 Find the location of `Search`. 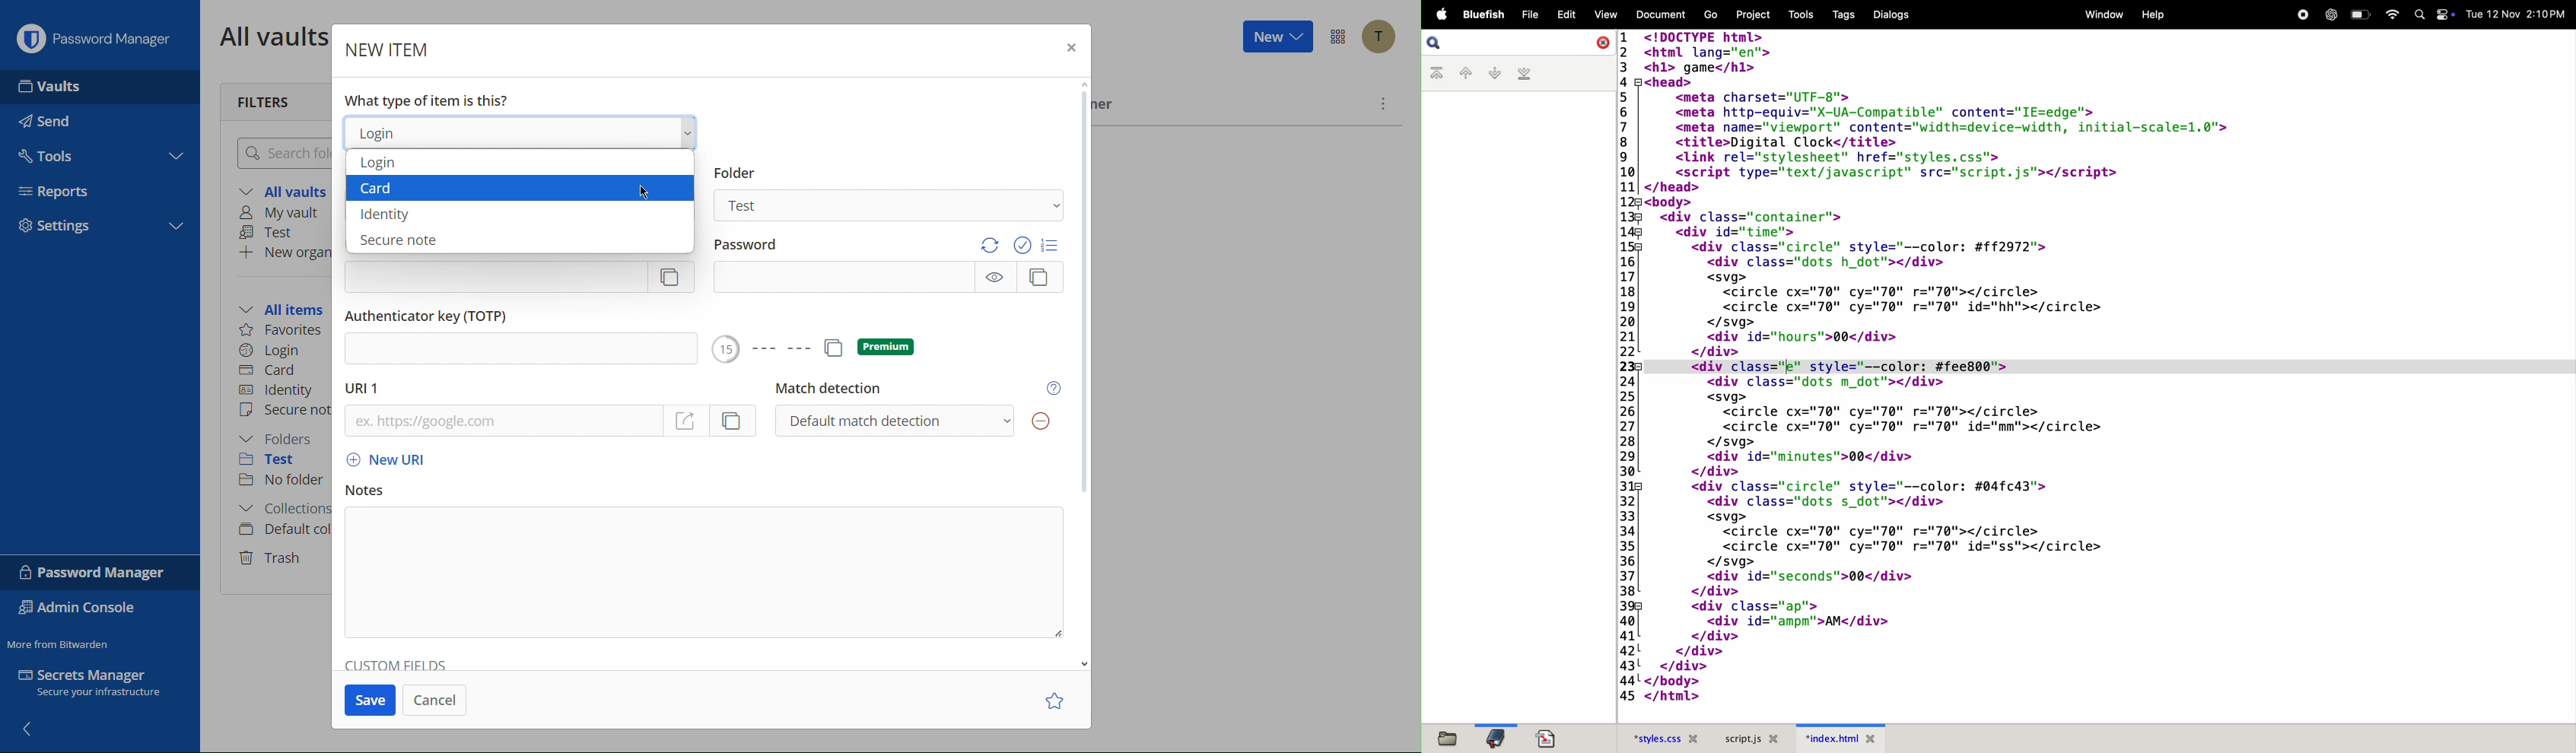

Search is located at coordinates (2420, 13).